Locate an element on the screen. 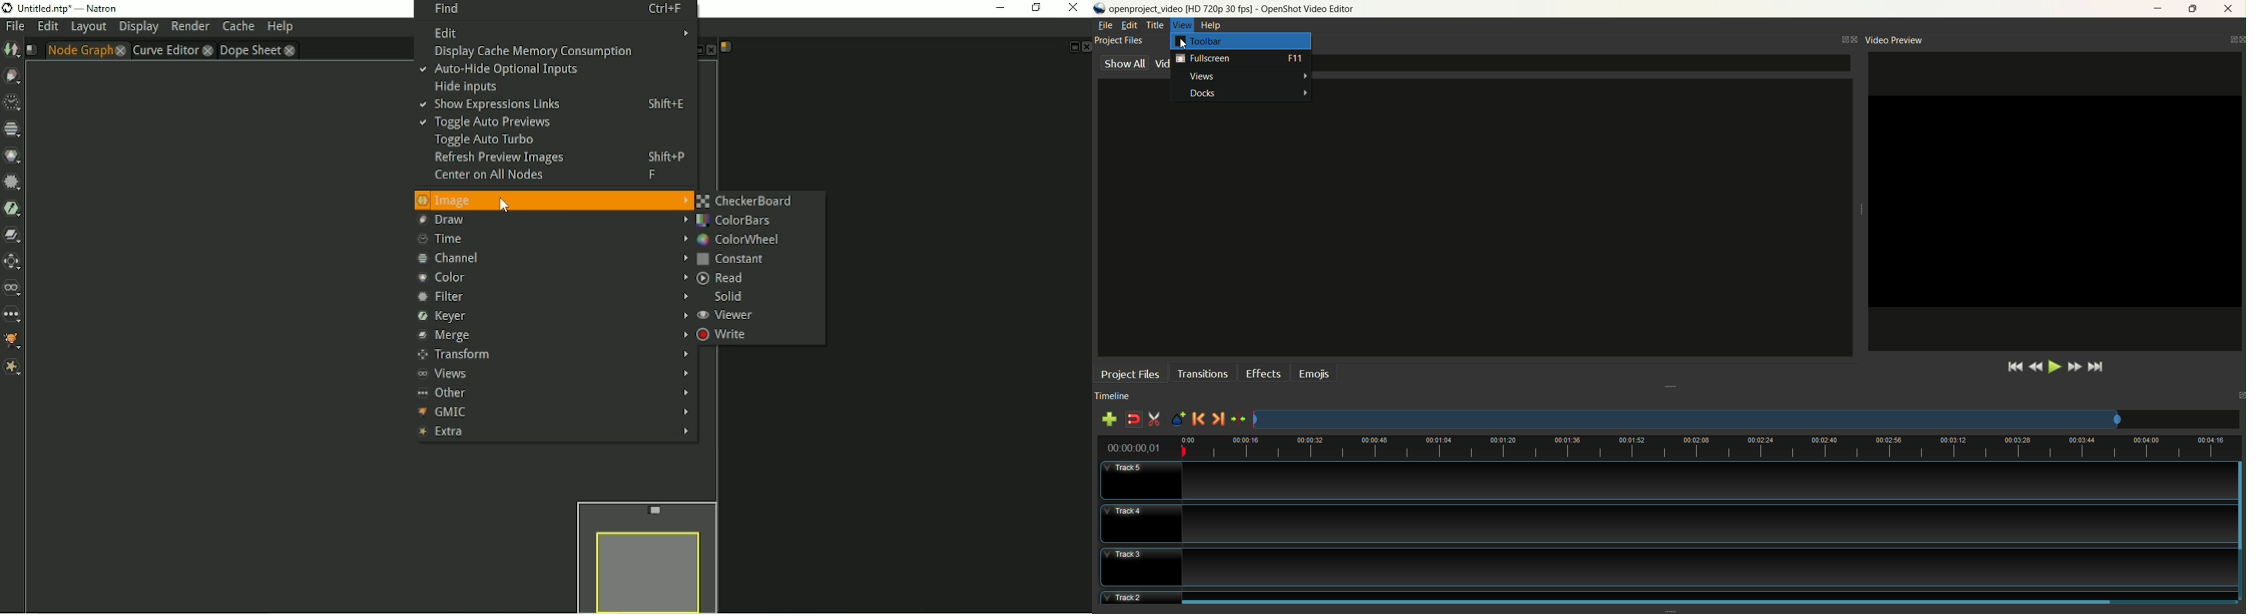 The height and width of the screenshot is (616, 2268). maximize is located at coordinates (2197, 7).